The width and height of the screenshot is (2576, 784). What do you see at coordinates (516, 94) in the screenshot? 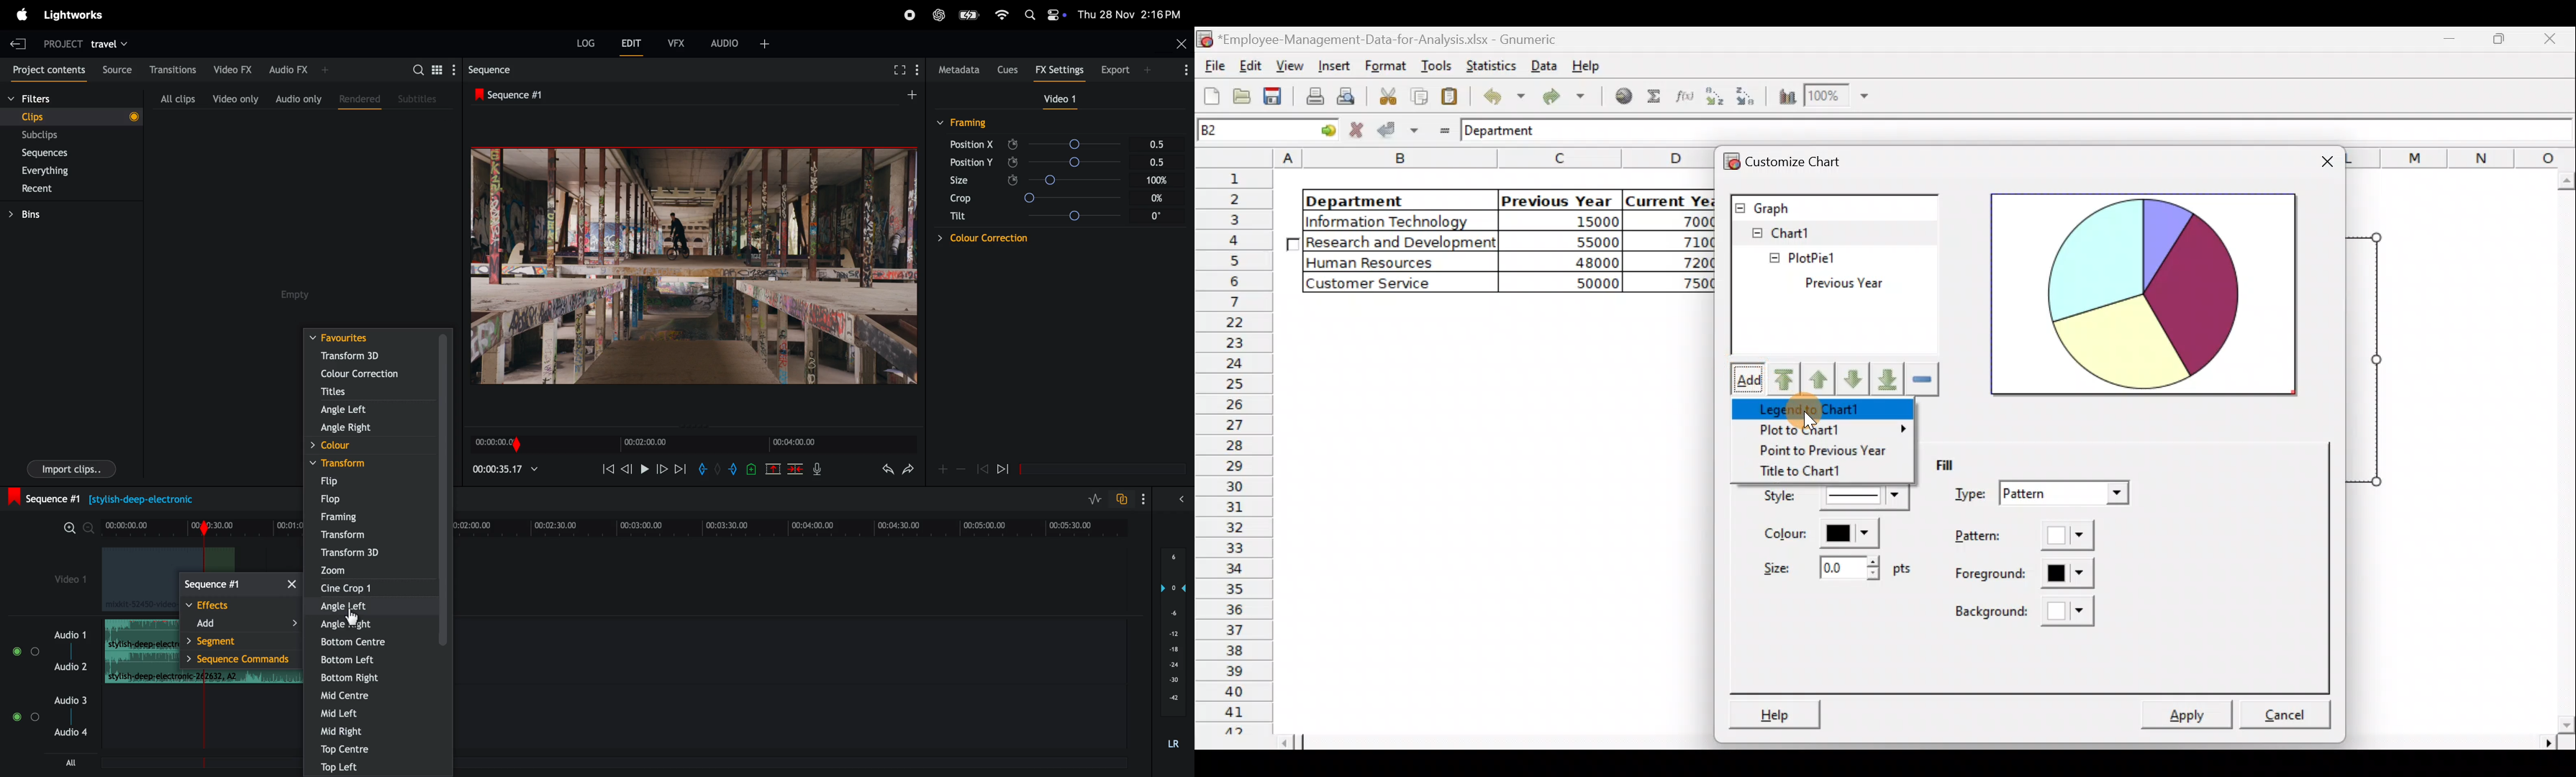
I see `sequence` at bounding box center [516, 94].